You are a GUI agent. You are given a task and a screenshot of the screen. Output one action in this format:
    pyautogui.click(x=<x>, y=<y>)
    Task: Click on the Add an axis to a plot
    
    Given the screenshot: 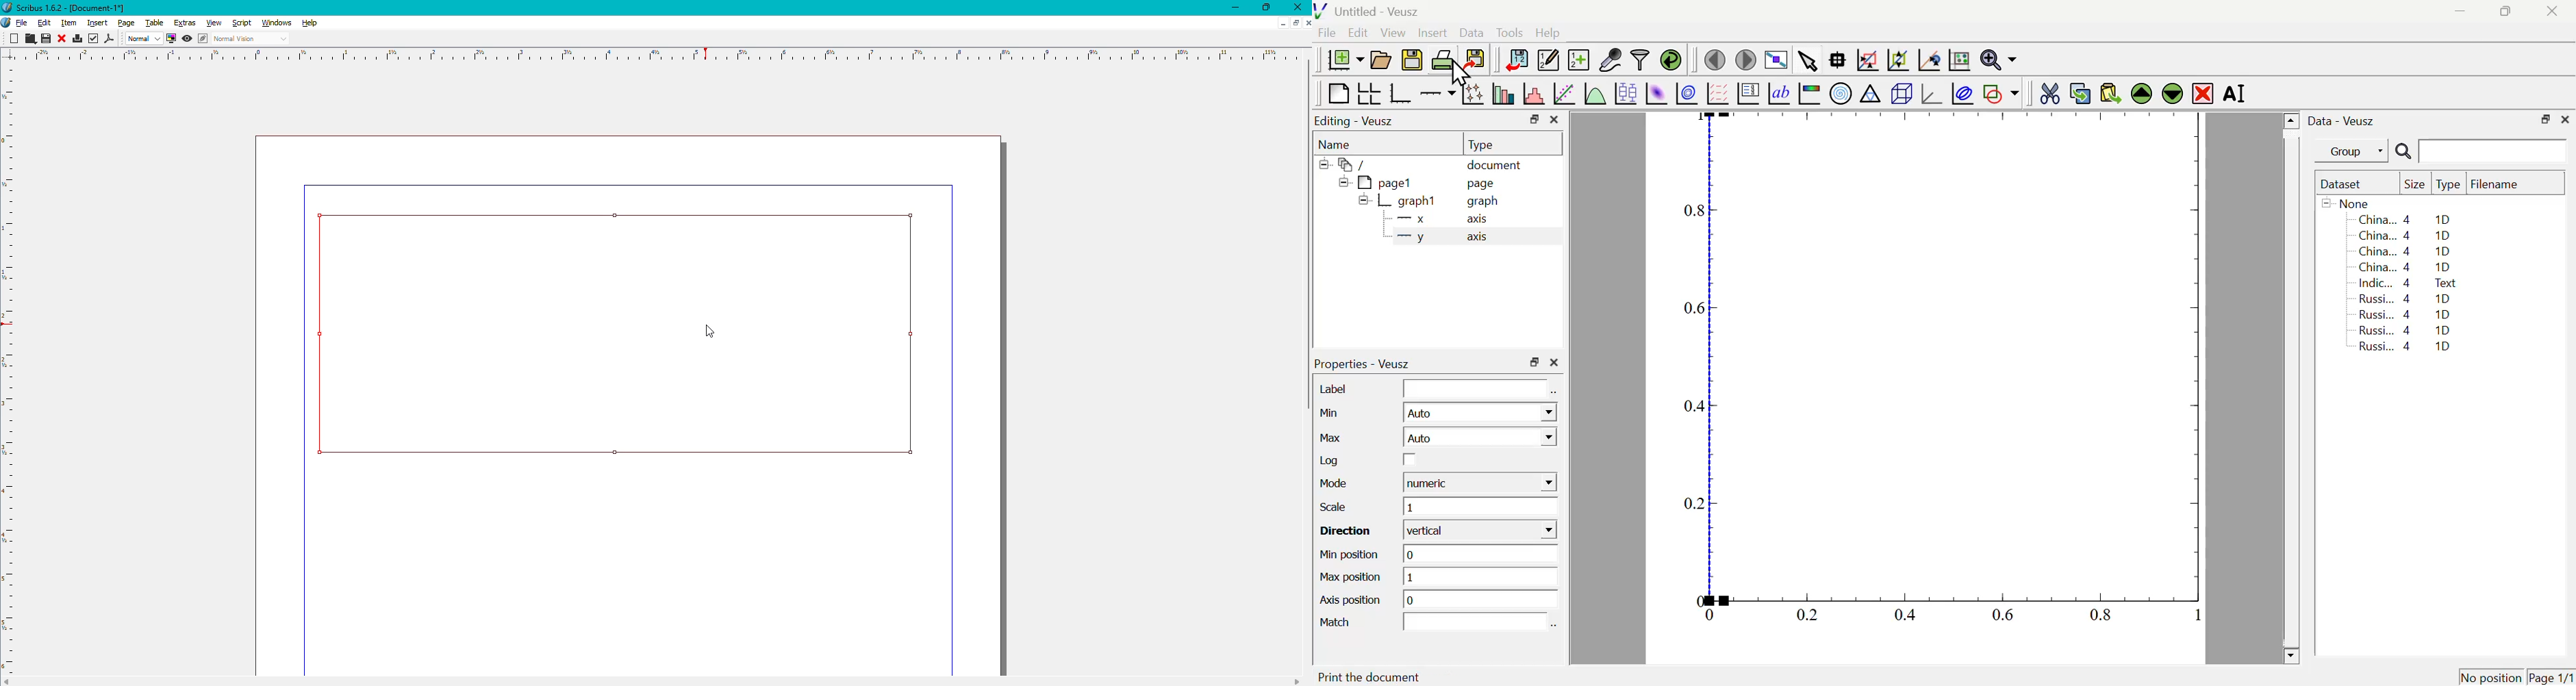 What is the action you would take?
    pyautogui.click(x=1437, y=95)
    